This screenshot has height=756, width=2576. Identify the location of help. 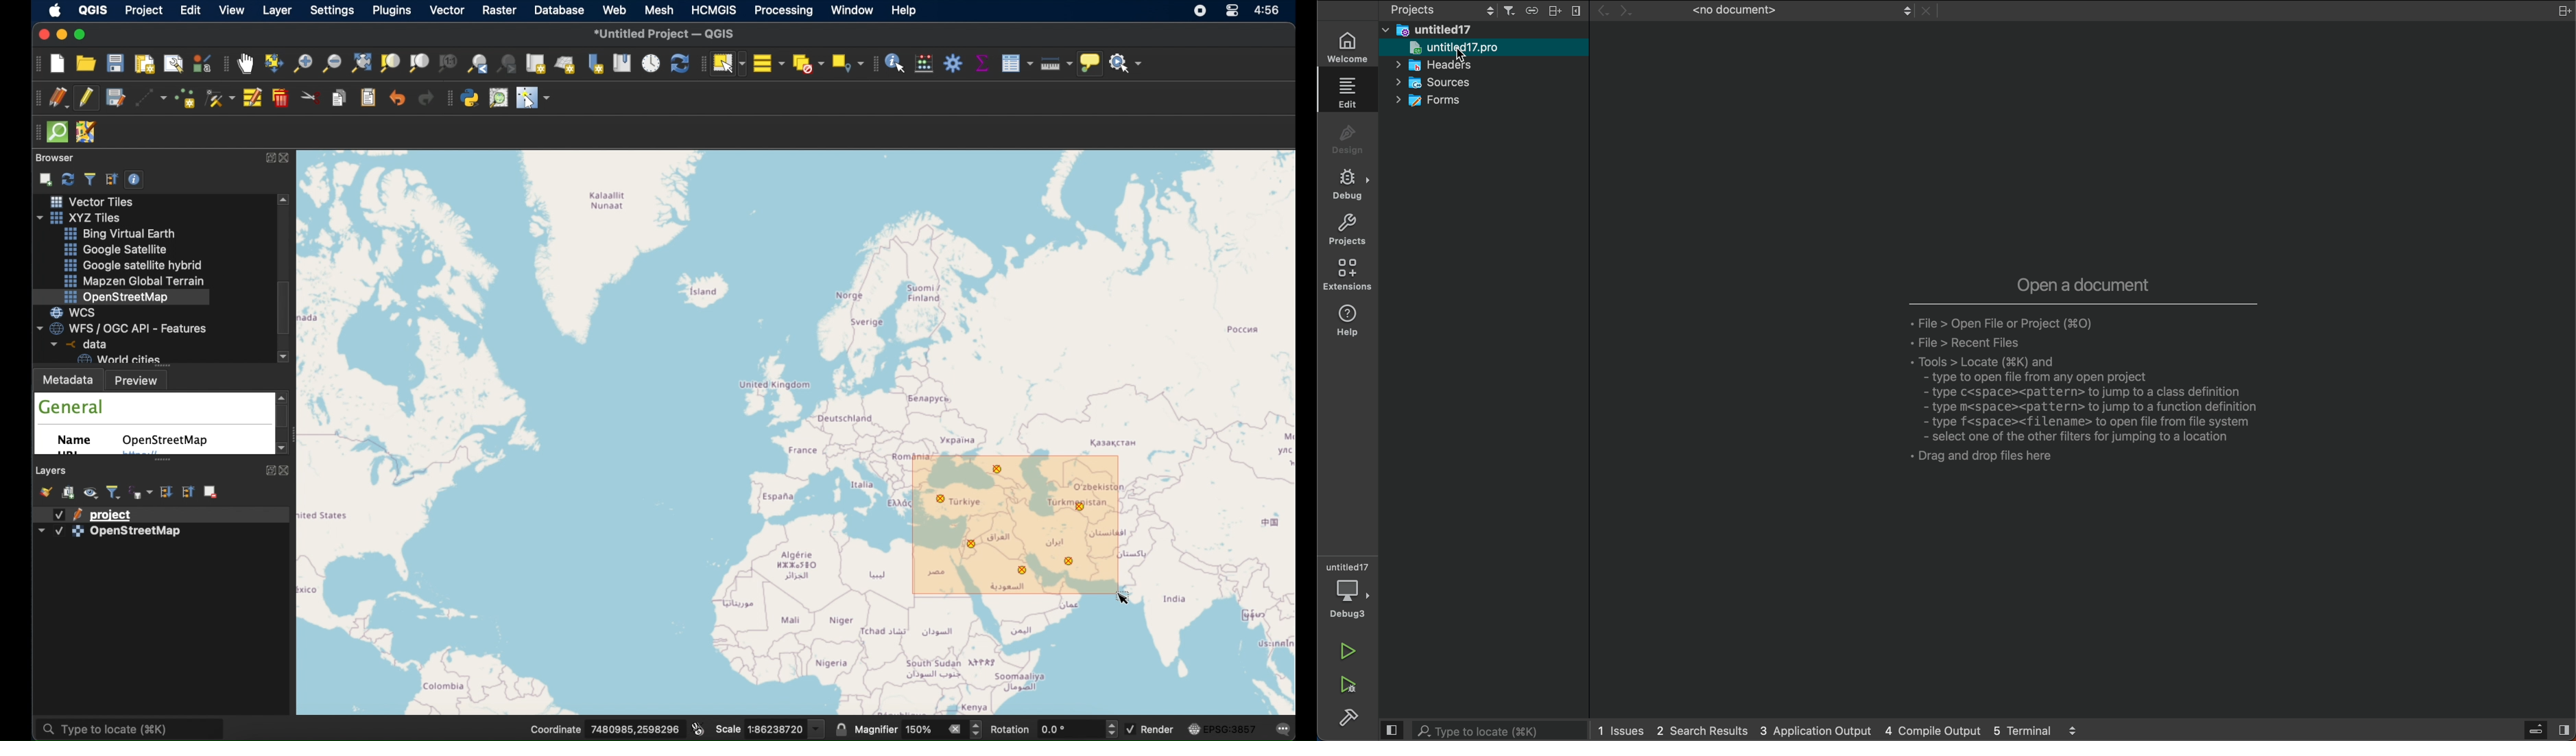
(904, 10).